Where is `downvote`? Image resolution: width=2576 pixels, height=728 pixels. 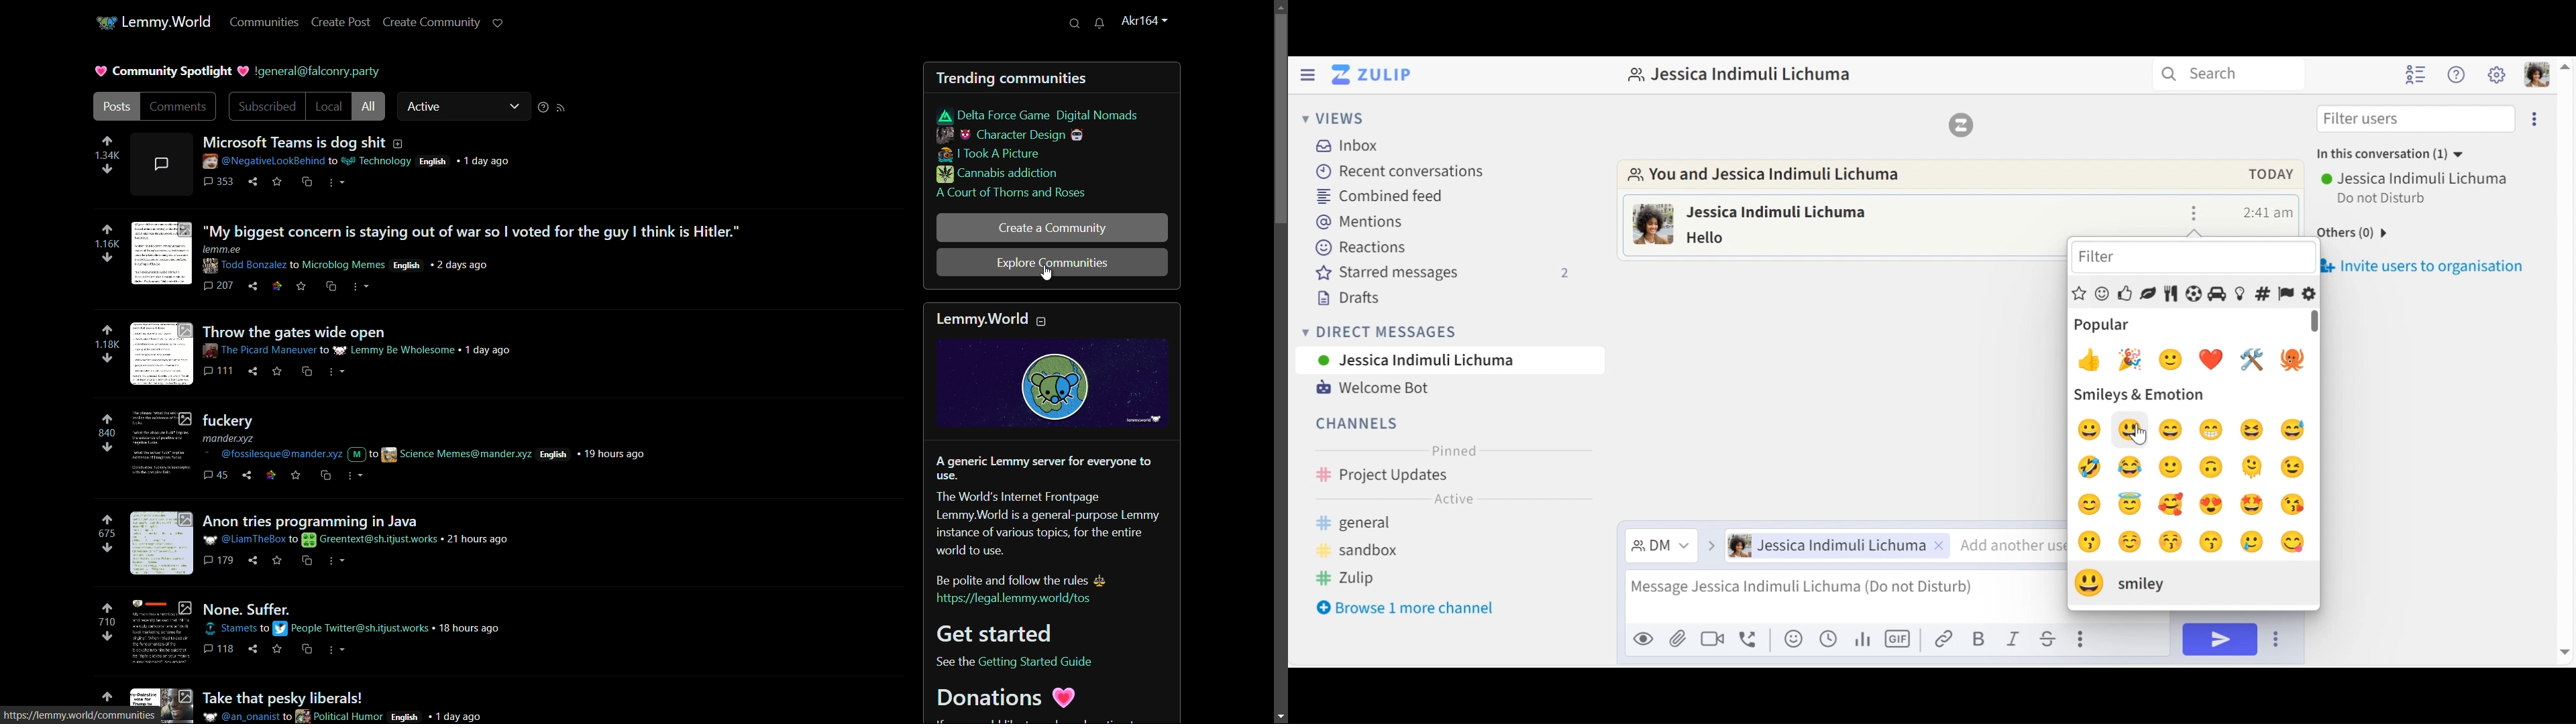
downvote is located at coordinates (108, 446).